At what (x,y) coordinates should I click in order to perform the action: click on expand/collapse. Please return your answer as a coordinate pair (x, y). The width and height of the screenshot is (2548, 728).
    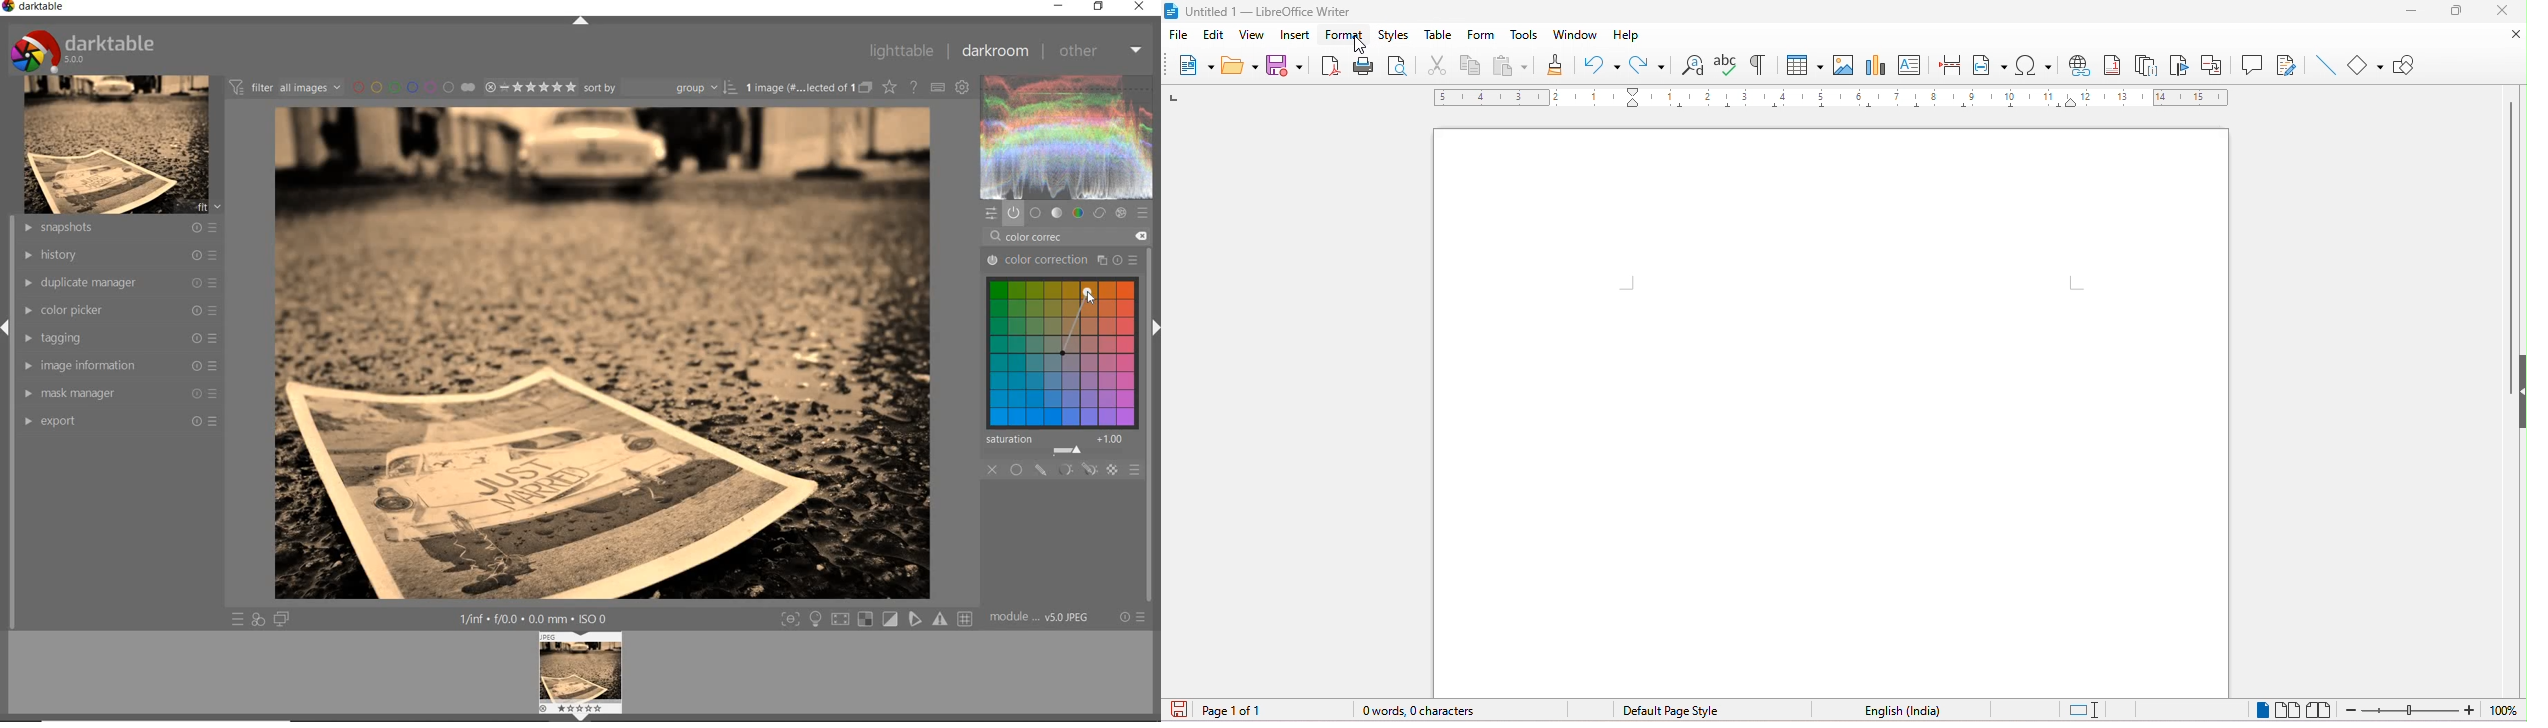
    Looking at the image, I should click on (580, 23).